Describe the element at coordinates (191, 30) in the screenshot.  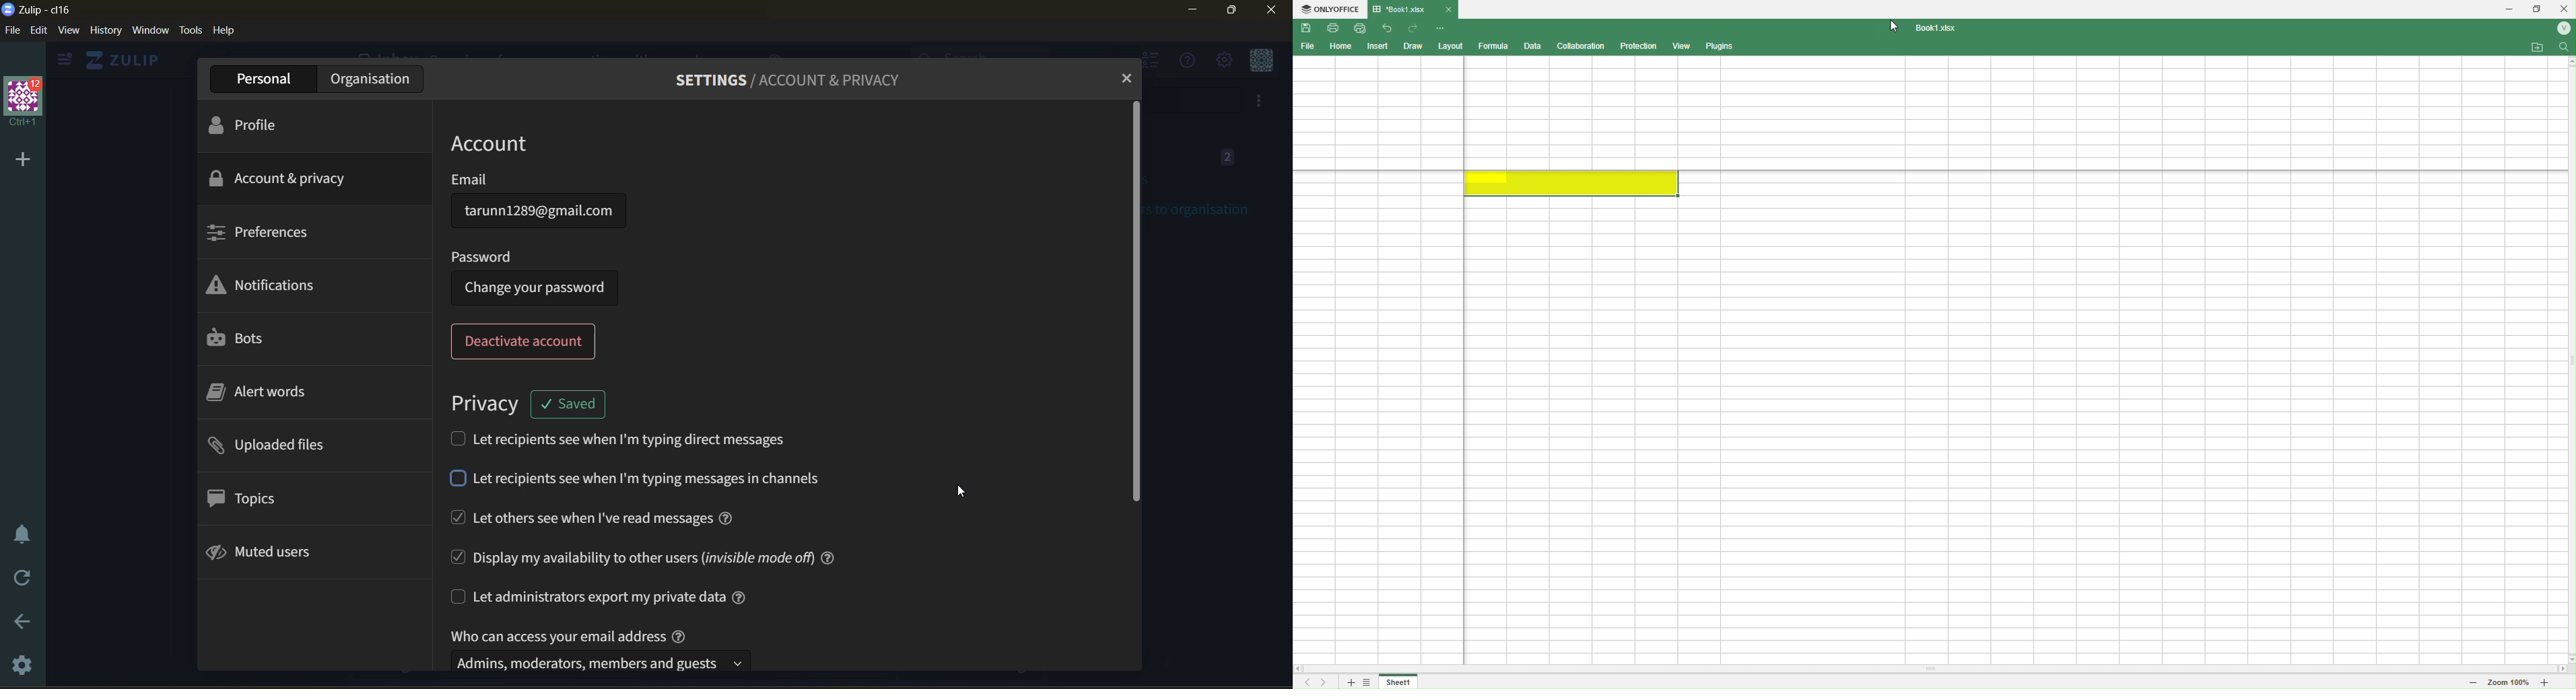
I see `tools` at that location.